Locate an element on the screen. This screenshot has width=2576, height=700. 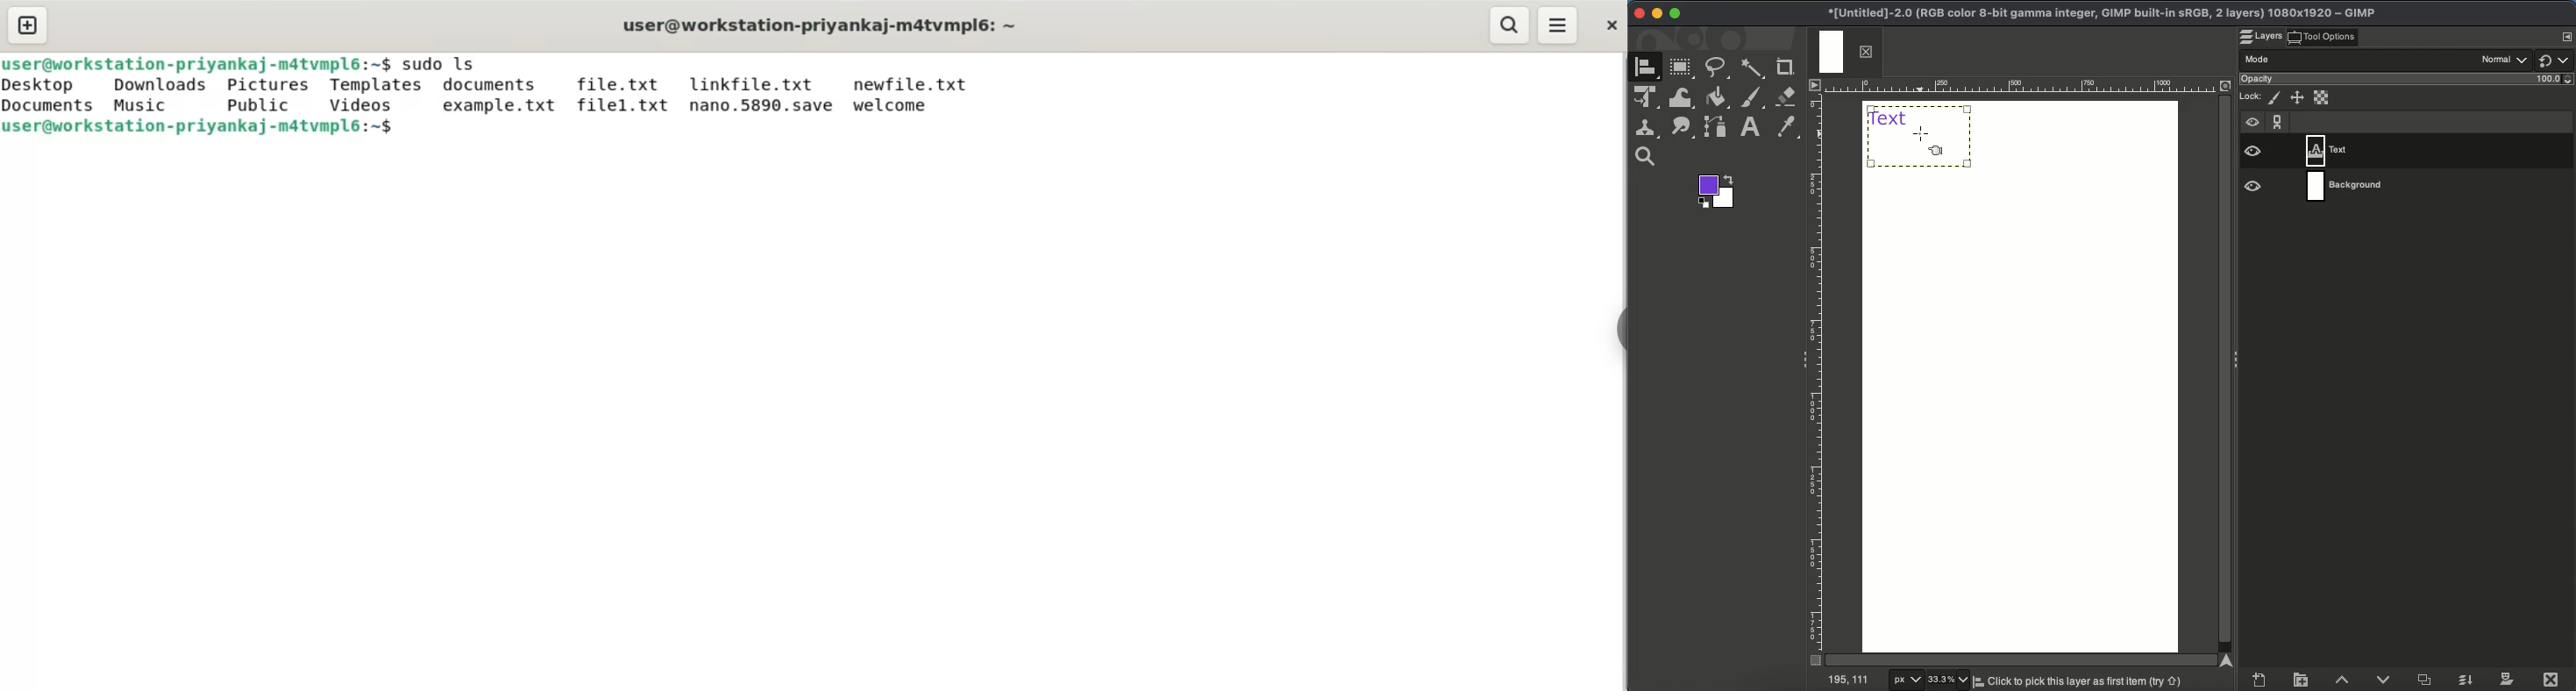
sidebar is located at coordinates (1612, 329).